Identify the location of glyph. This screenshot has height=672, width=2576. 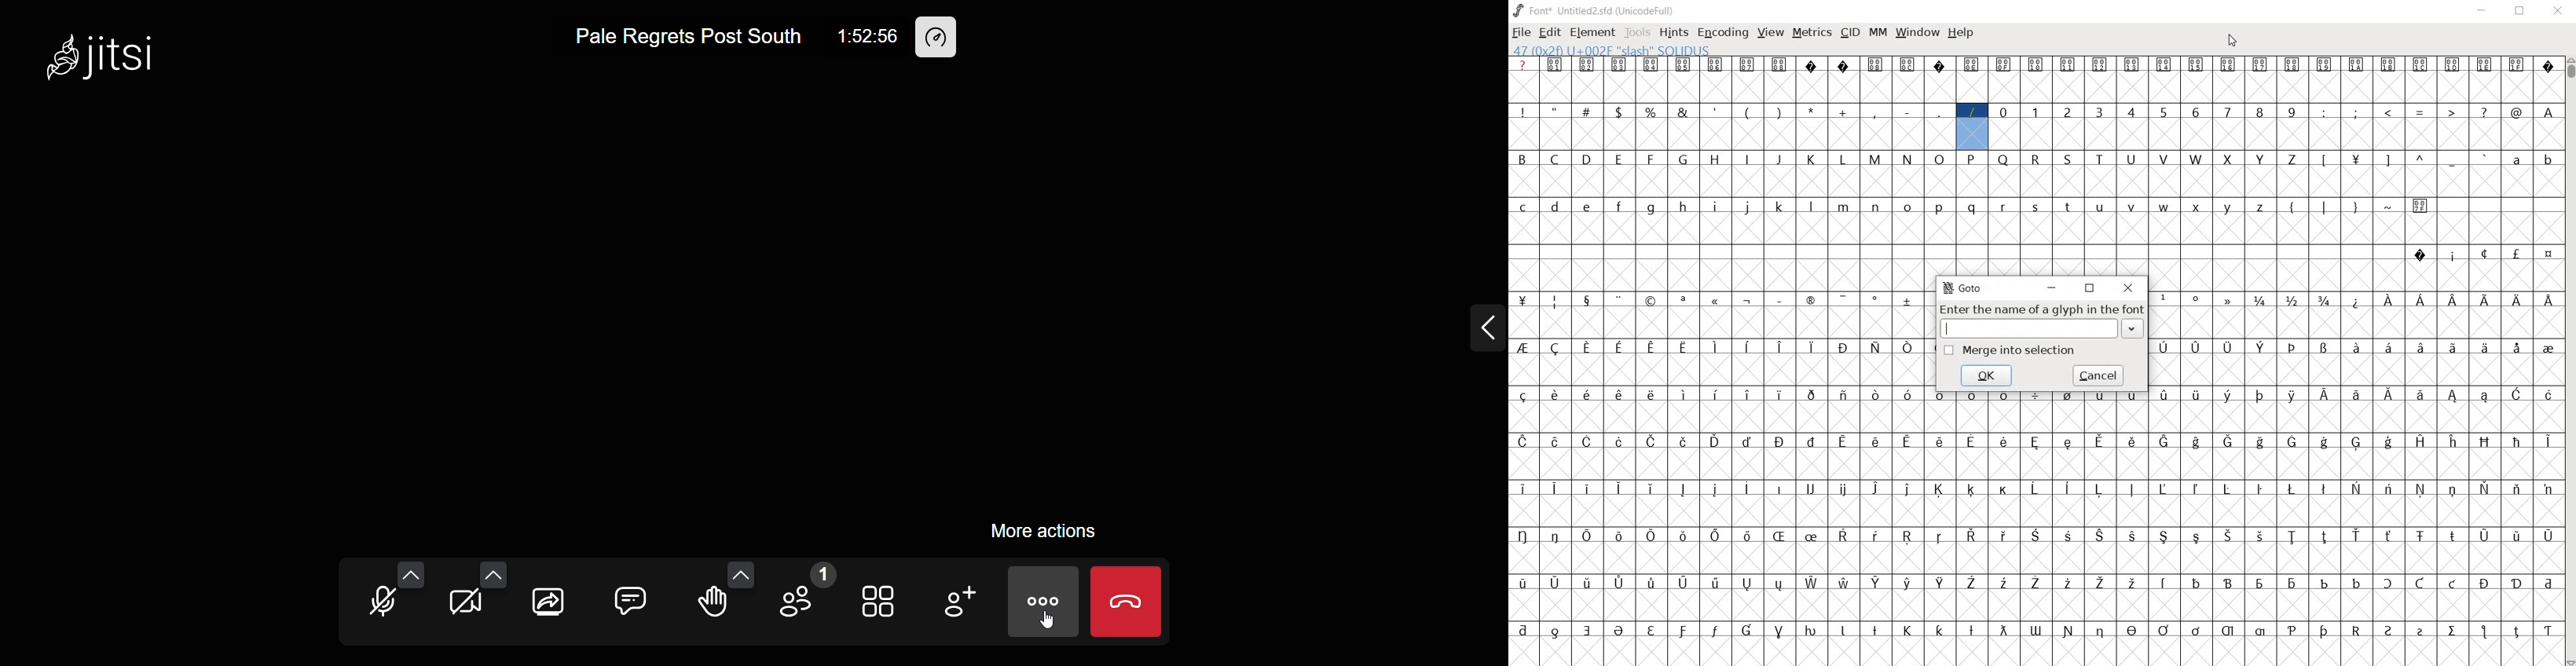
(2453, 347).